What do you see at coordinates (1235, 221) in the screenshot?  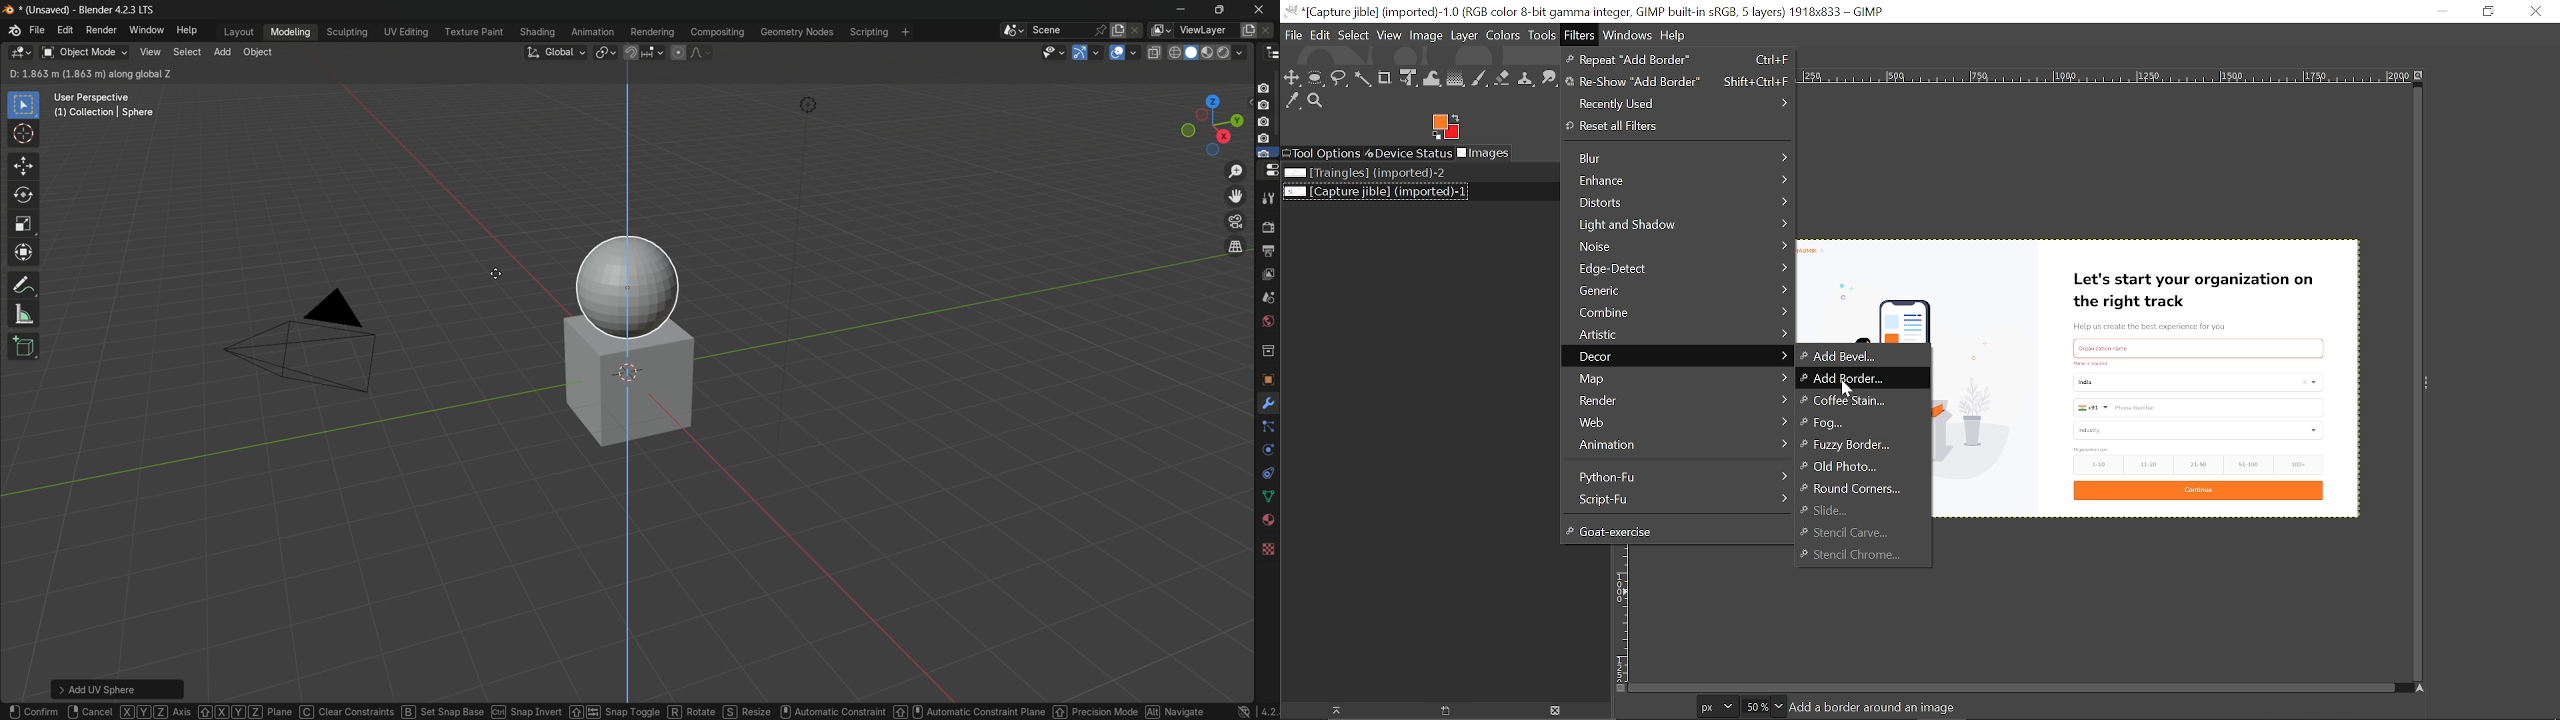 I see `toggle the camera view` at bounding box center [1235, 221].